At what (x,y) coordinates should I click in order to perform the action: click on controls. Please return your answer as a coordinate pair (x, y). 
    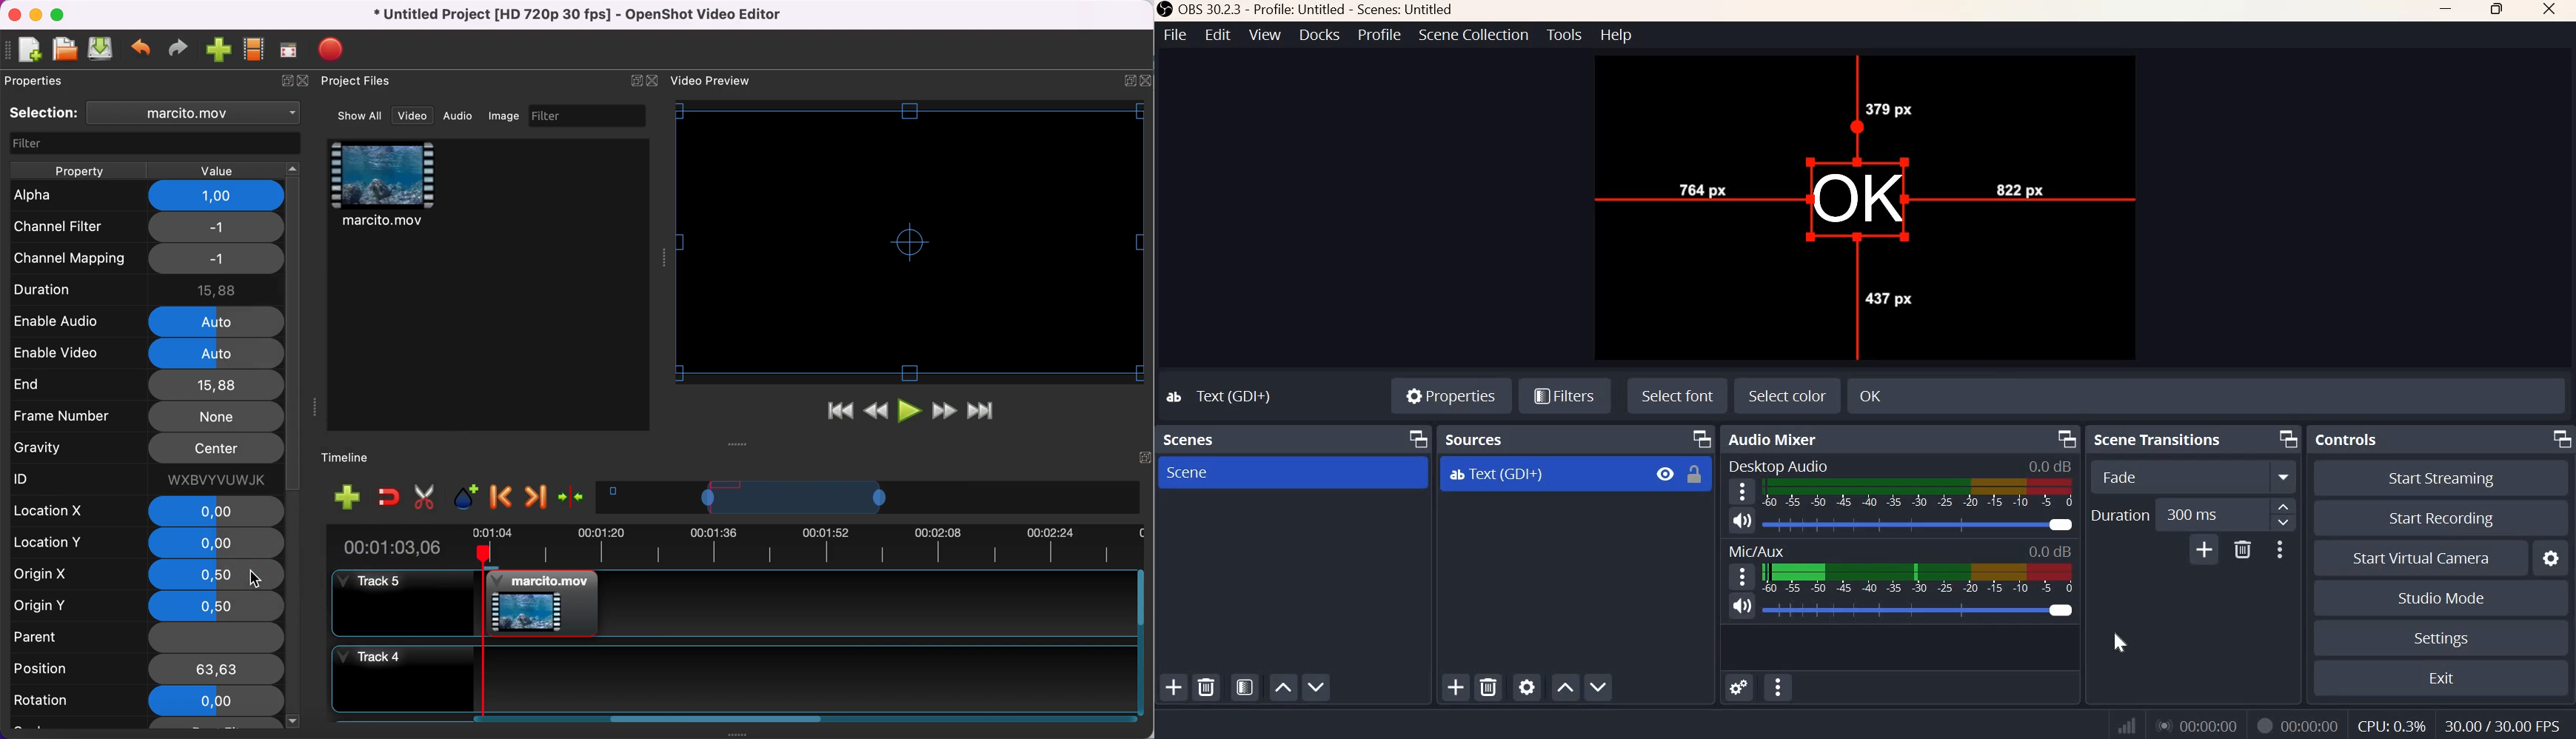
    Looking at the image, I should click on (2344, 438).